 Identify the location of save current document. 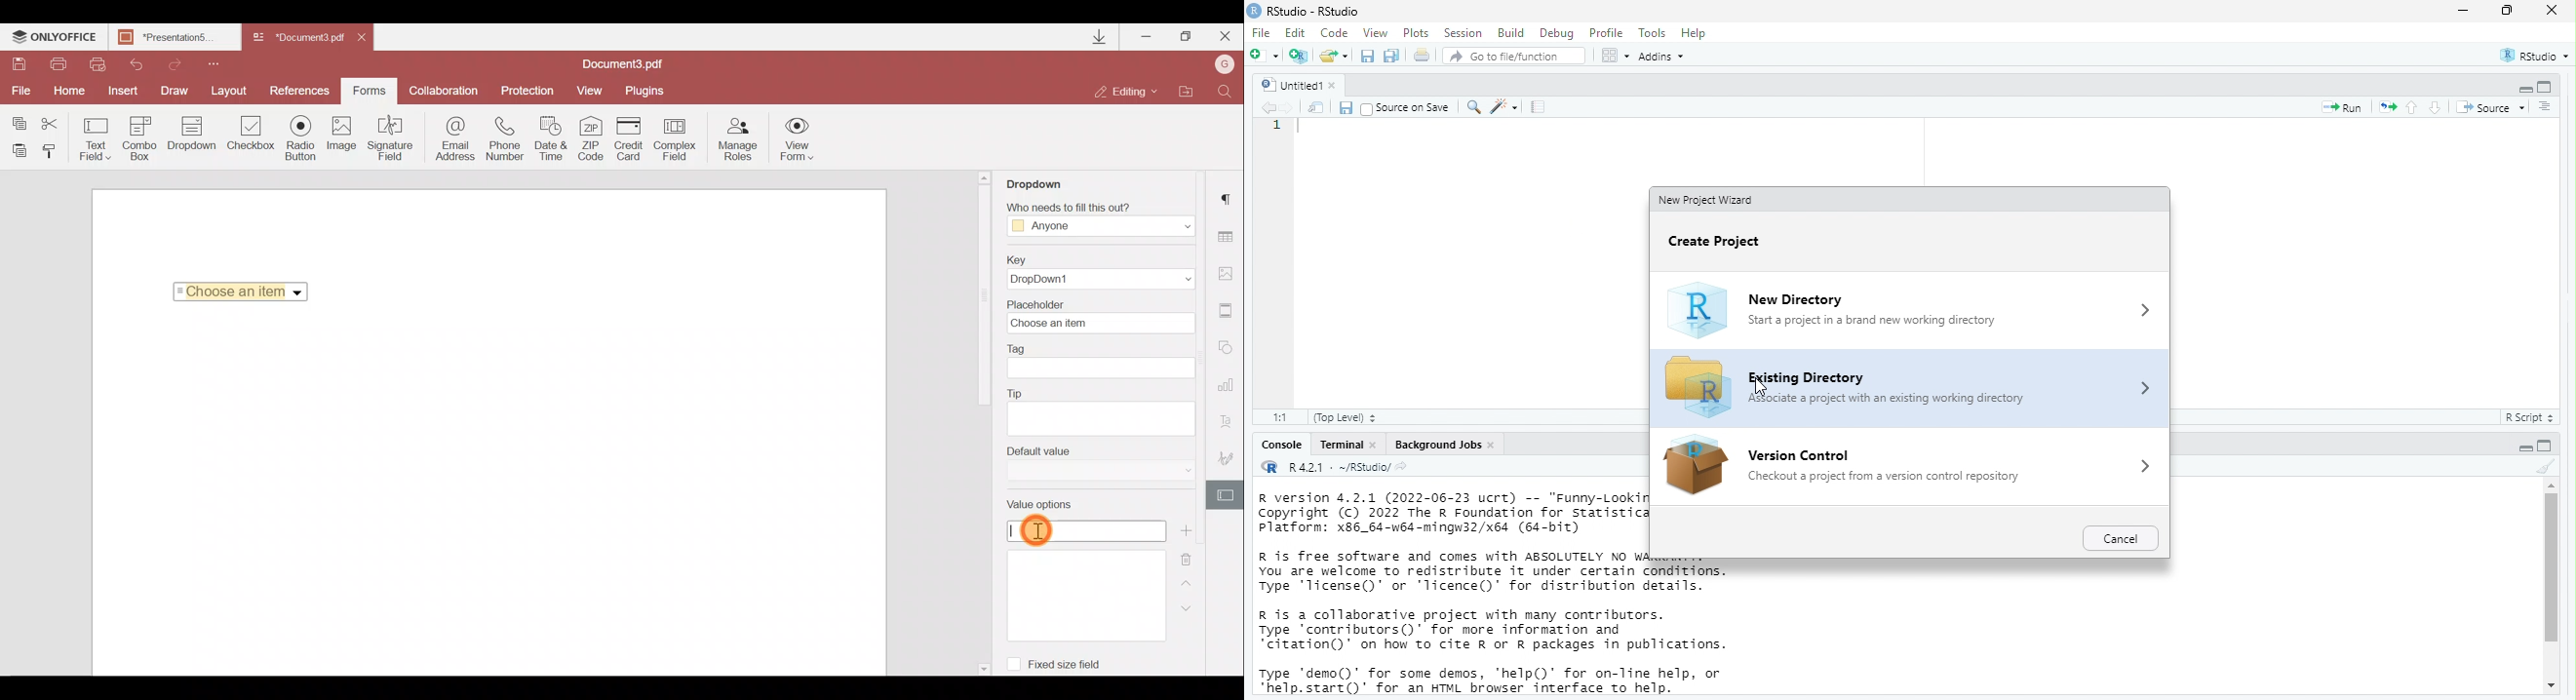
(1366, 57).